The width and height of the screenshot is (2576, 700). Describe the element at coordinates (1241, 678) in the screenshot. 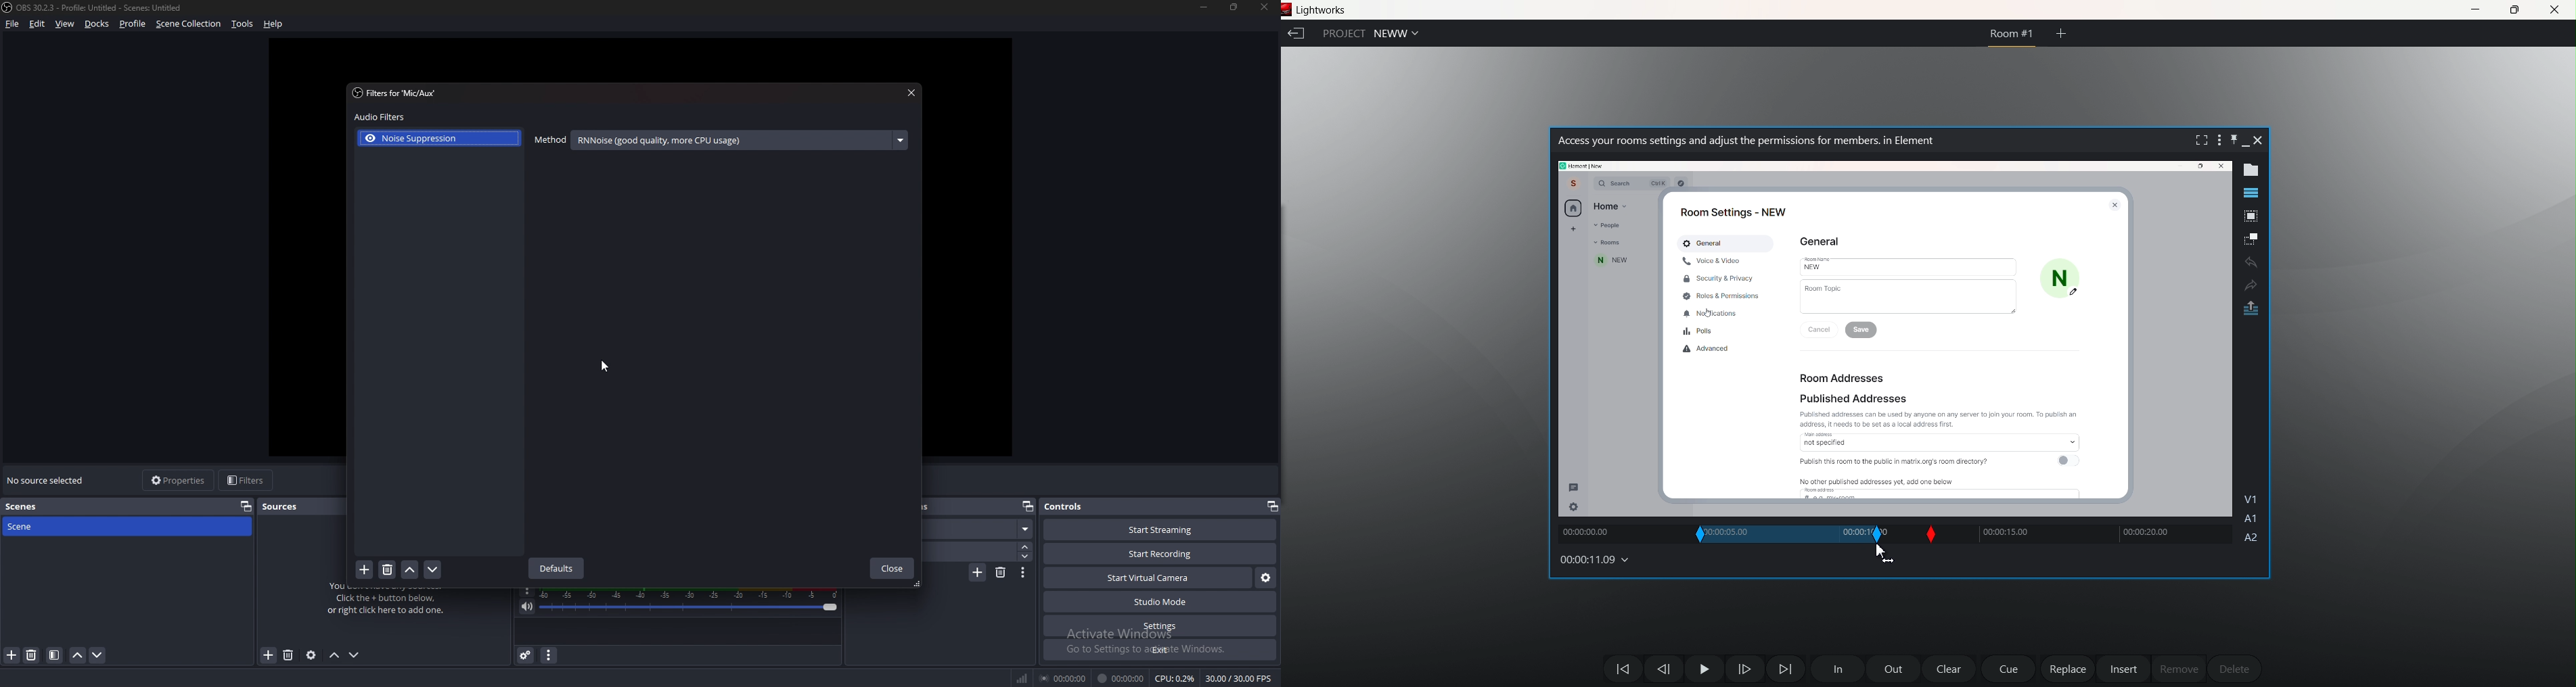

I see `30.00/30.00 FPS` at that location.